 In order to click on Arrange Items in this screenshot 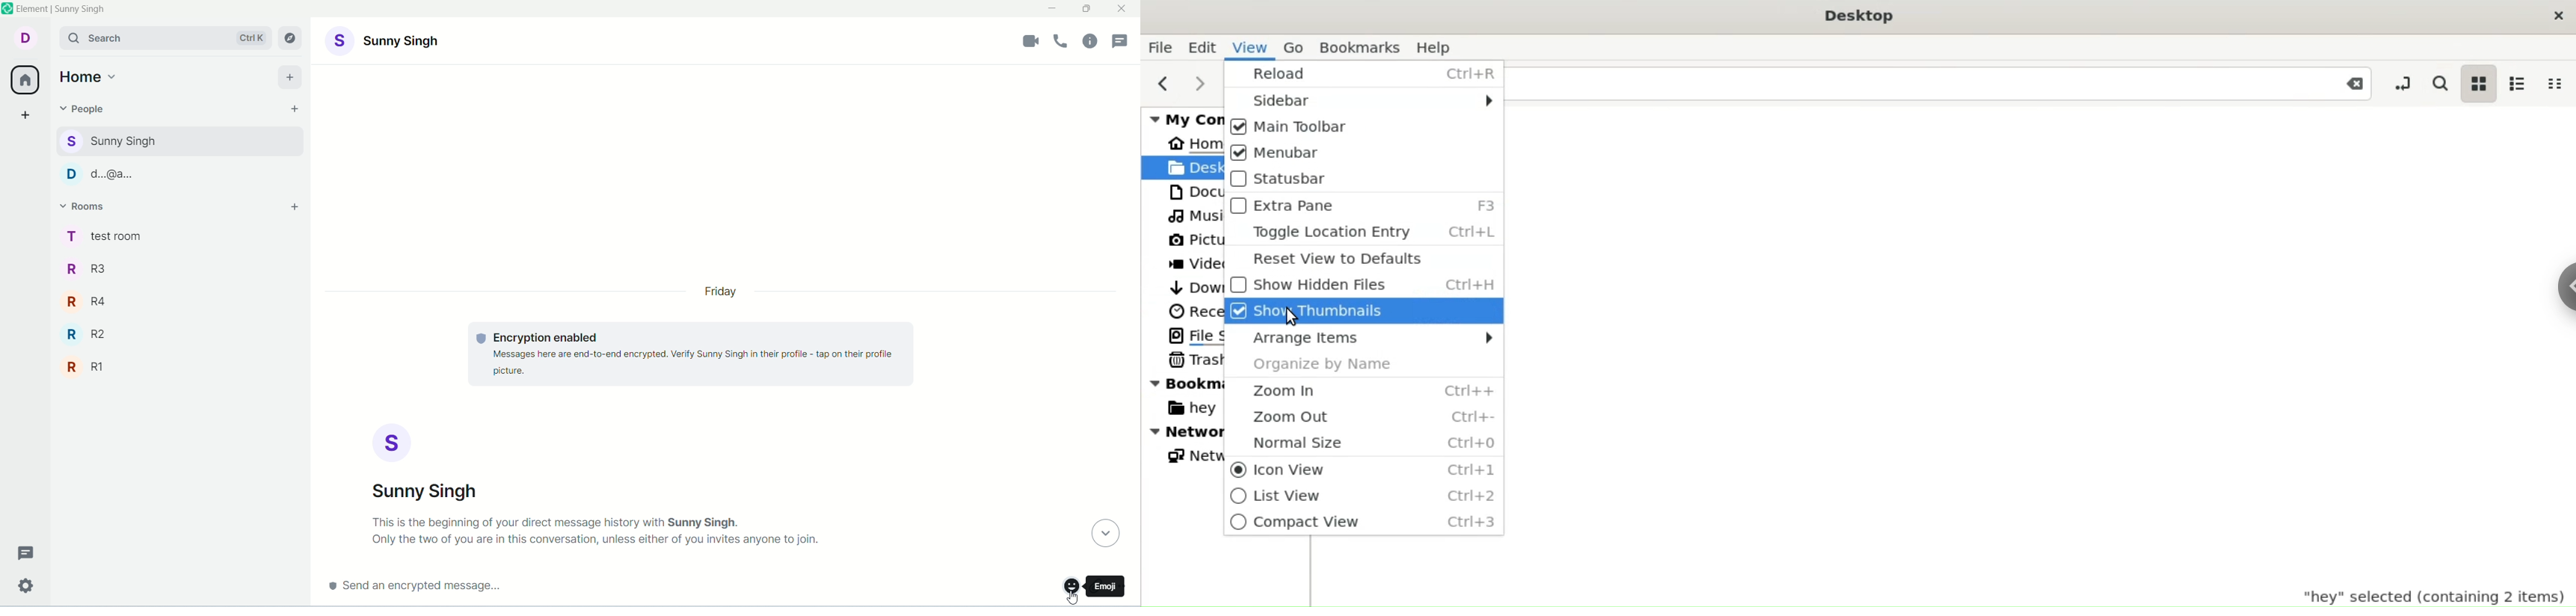, I will do `click(1365, 335)`.